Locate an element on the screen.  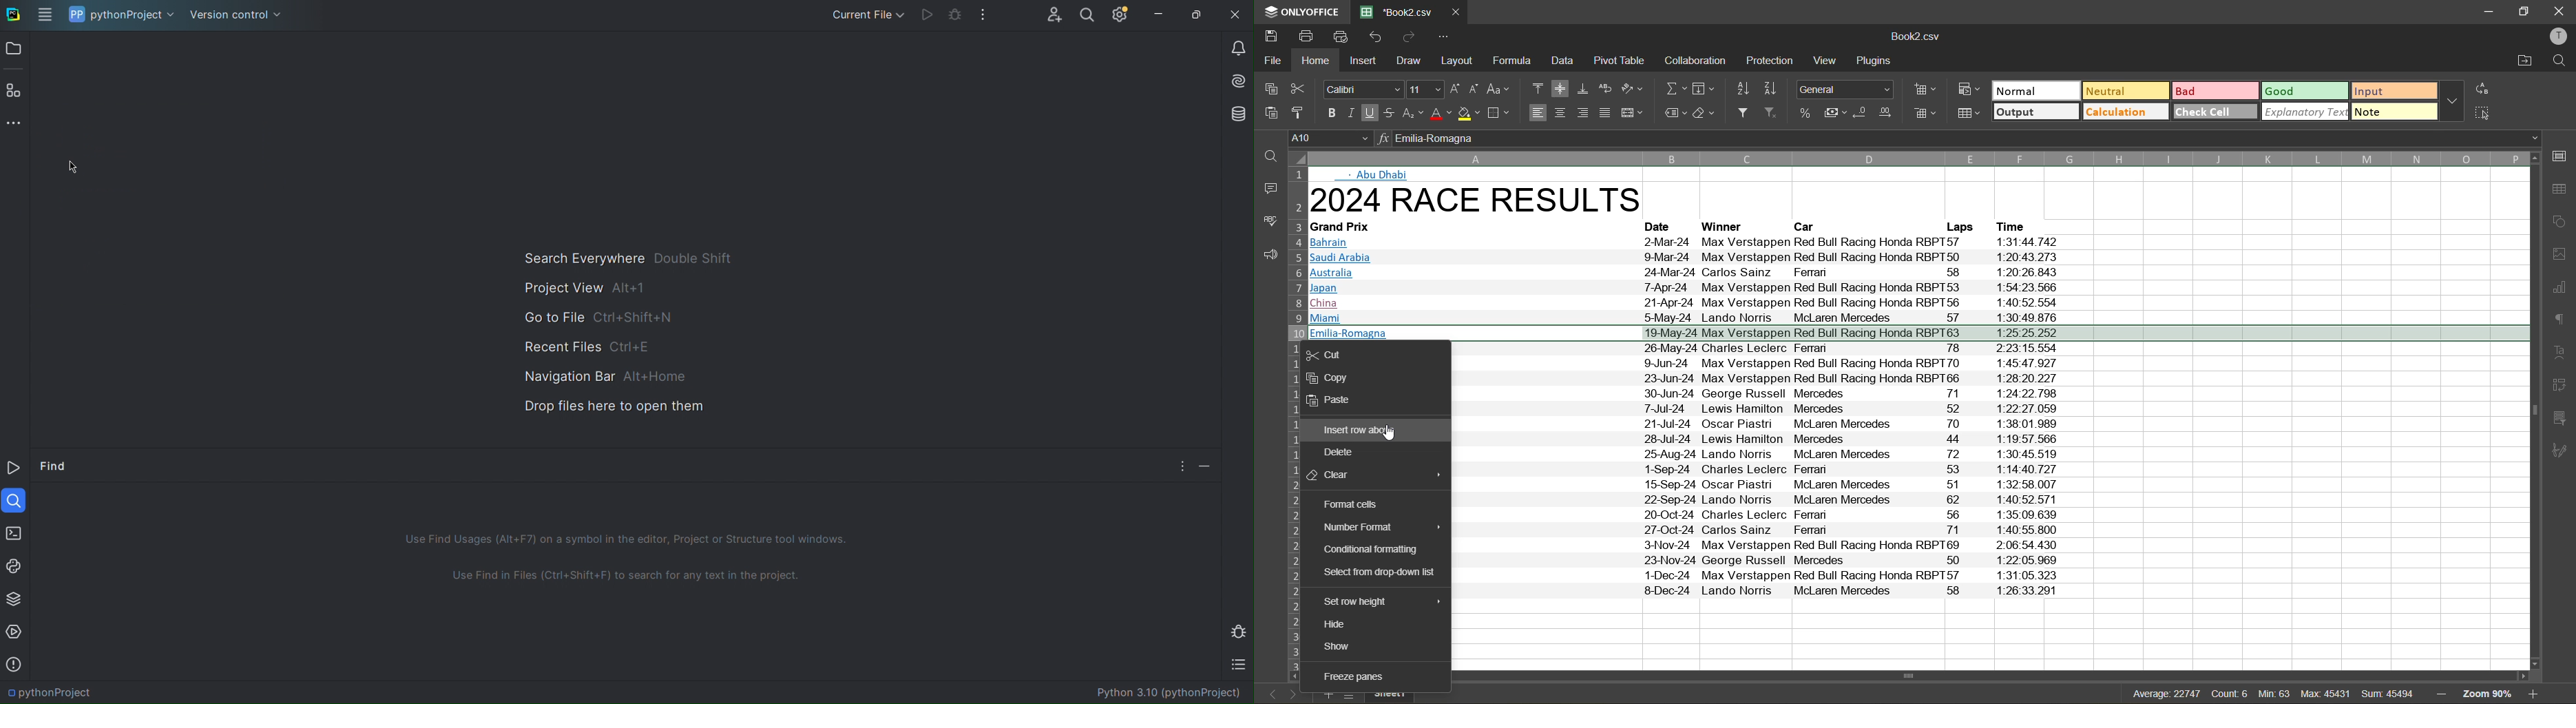
slicer is located at coordinates (2564, 417).